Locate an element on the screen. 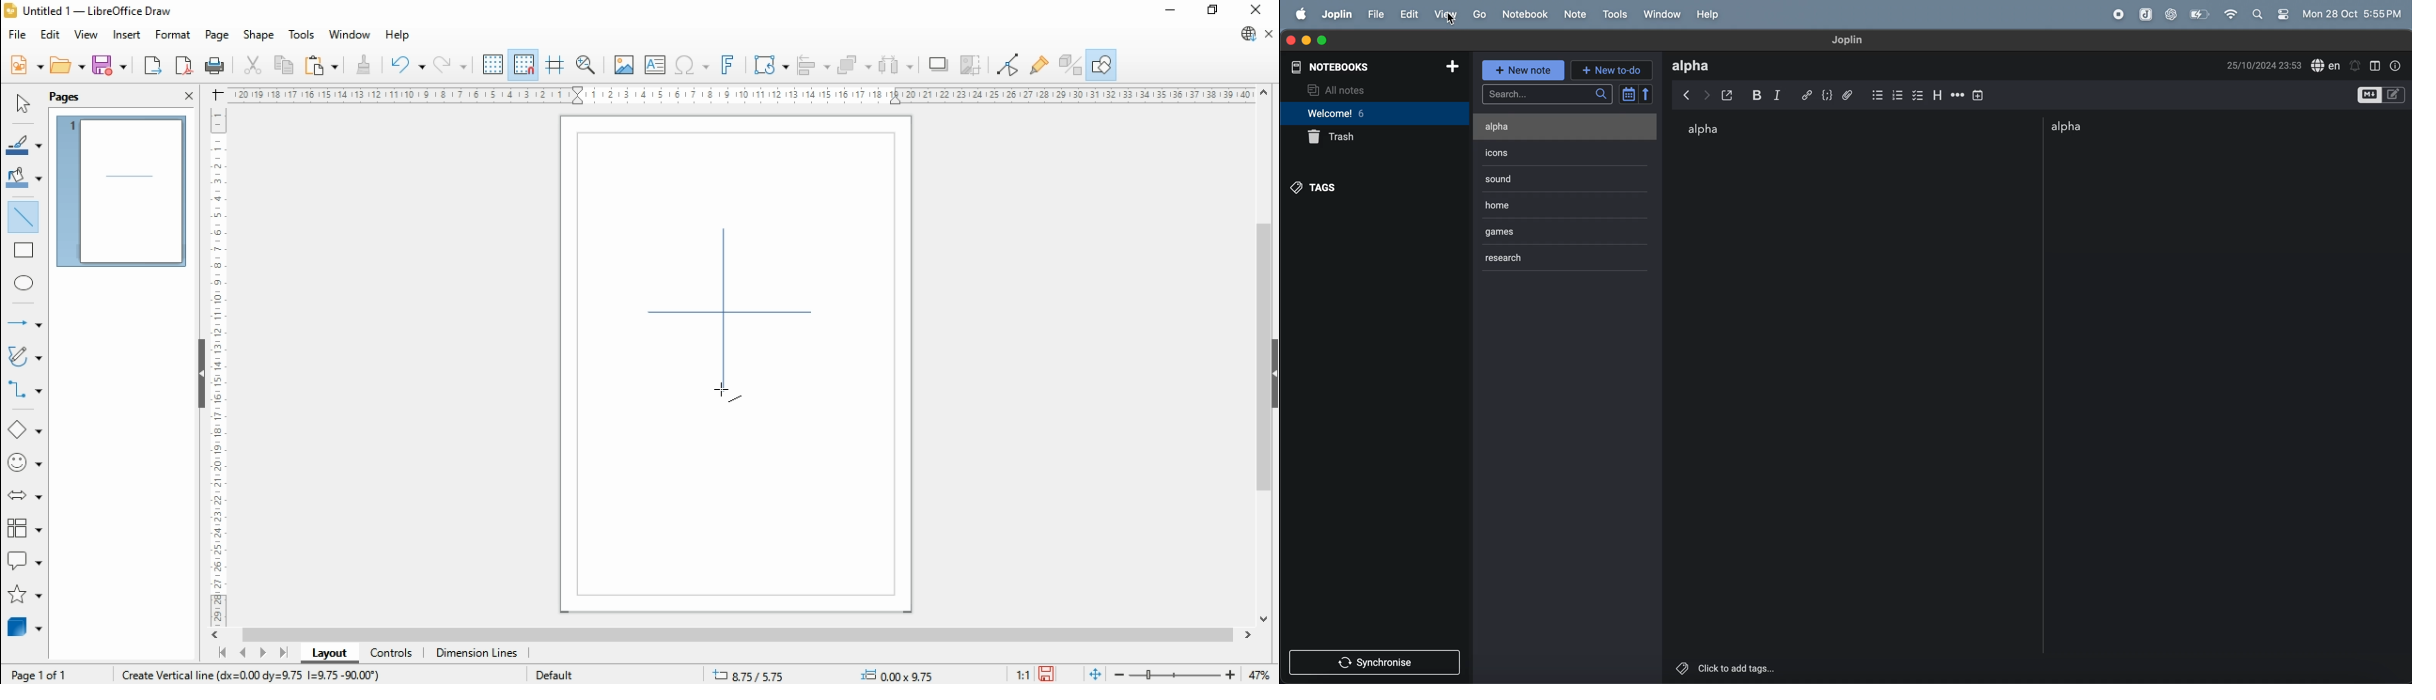 The width and height of the screenshot is (2436, 700). curves and polygons is located at coordinates (26, 355).